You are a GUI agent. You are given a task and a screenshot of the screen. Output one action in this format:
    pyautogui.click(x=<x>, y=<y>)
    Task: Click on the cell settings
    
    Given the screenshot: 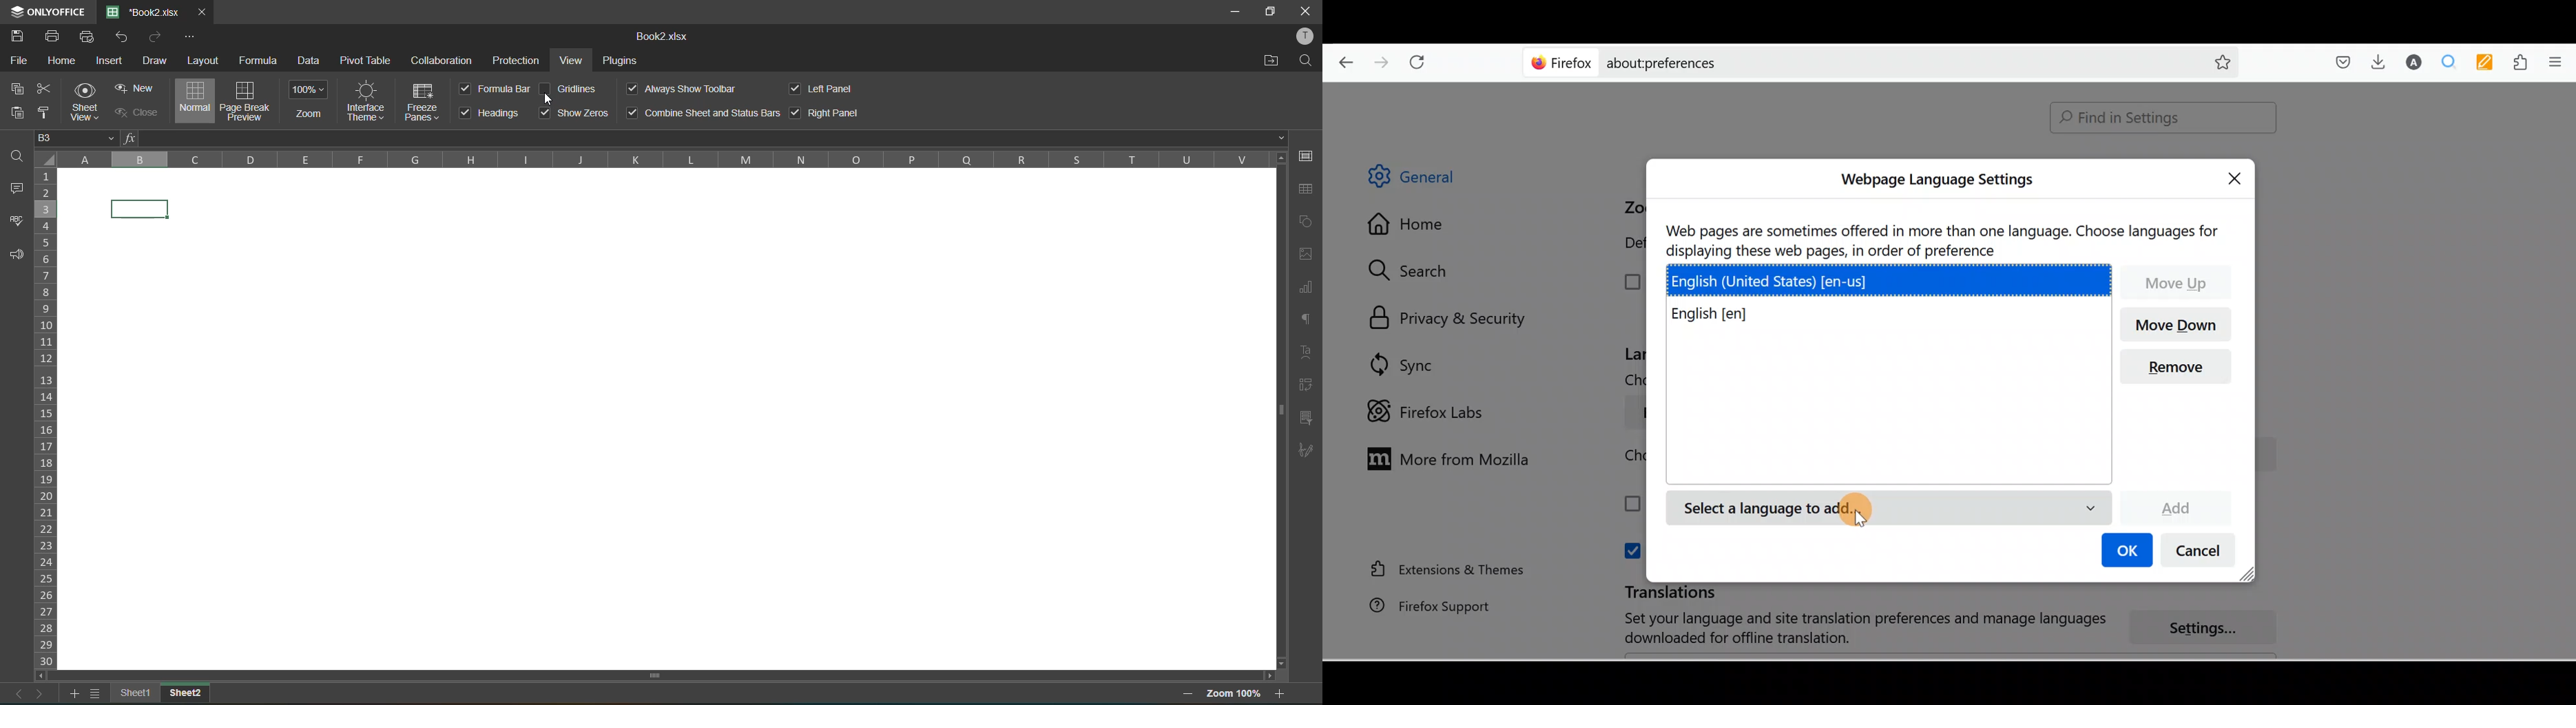 What is the action you would take?
    pyautogui.click(x=1309, y=156)
    